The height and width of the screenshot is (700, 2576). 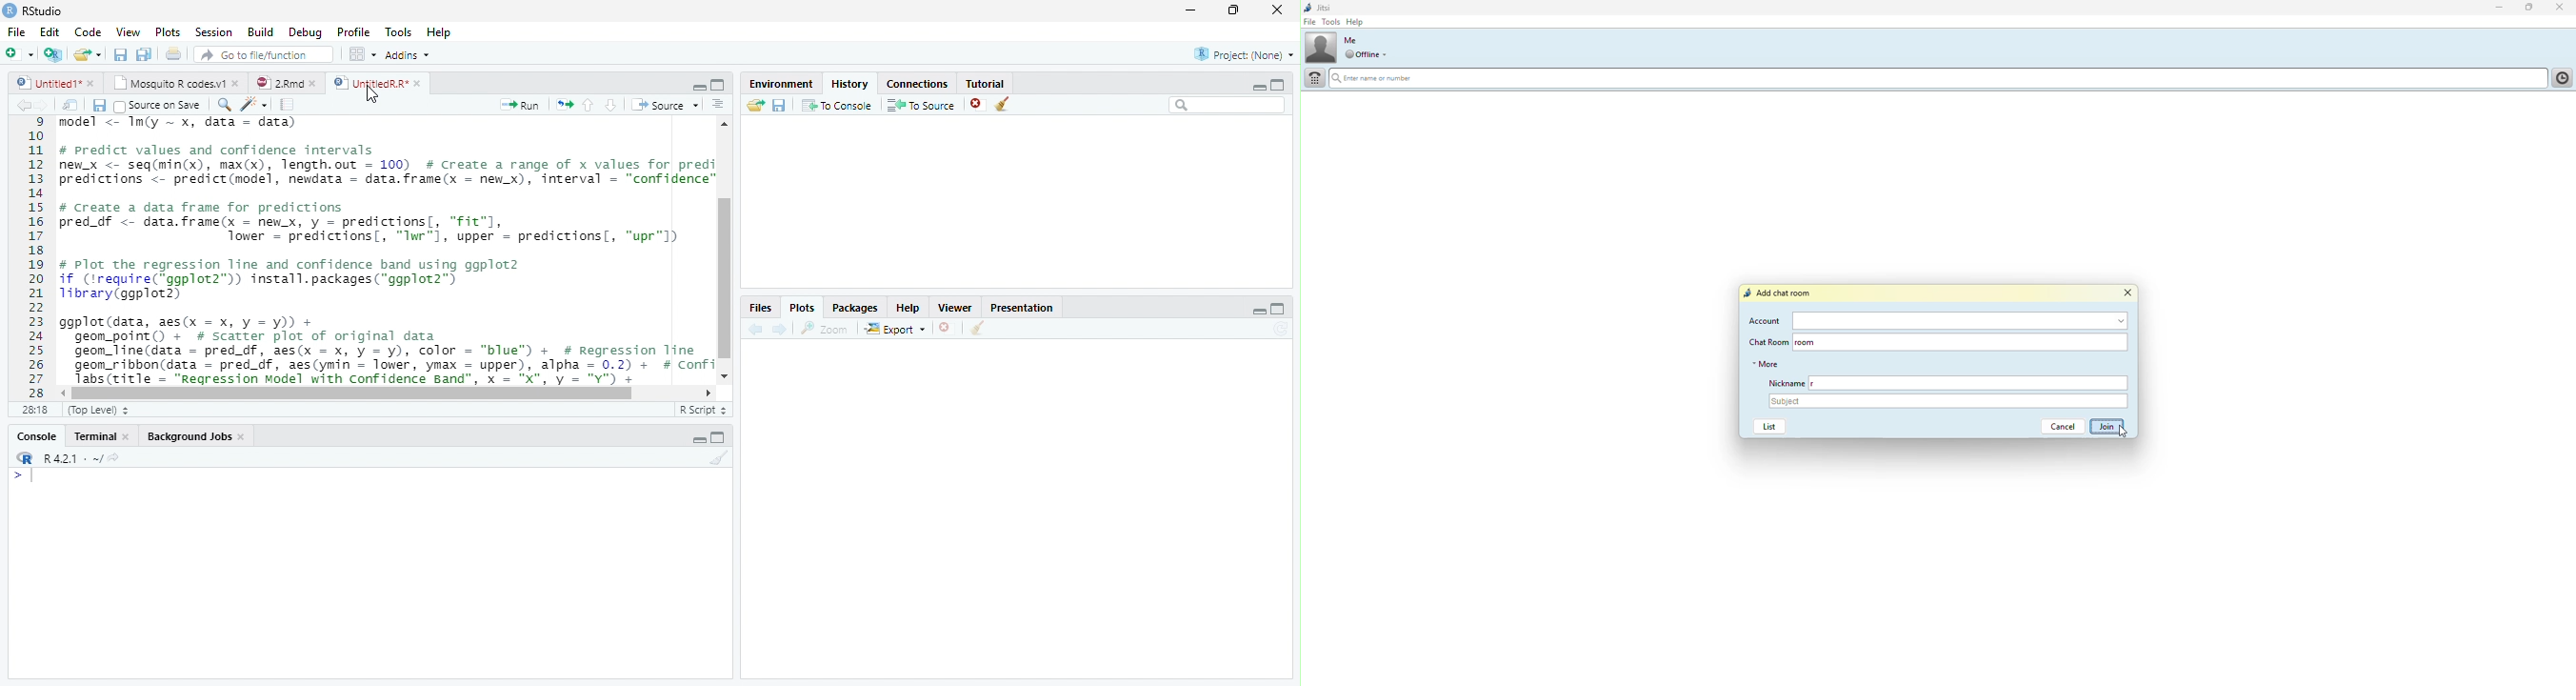 What do you see at coordinates (36, 10) in the screenshot?
I see `R studio` at bounding box center [36, 10].